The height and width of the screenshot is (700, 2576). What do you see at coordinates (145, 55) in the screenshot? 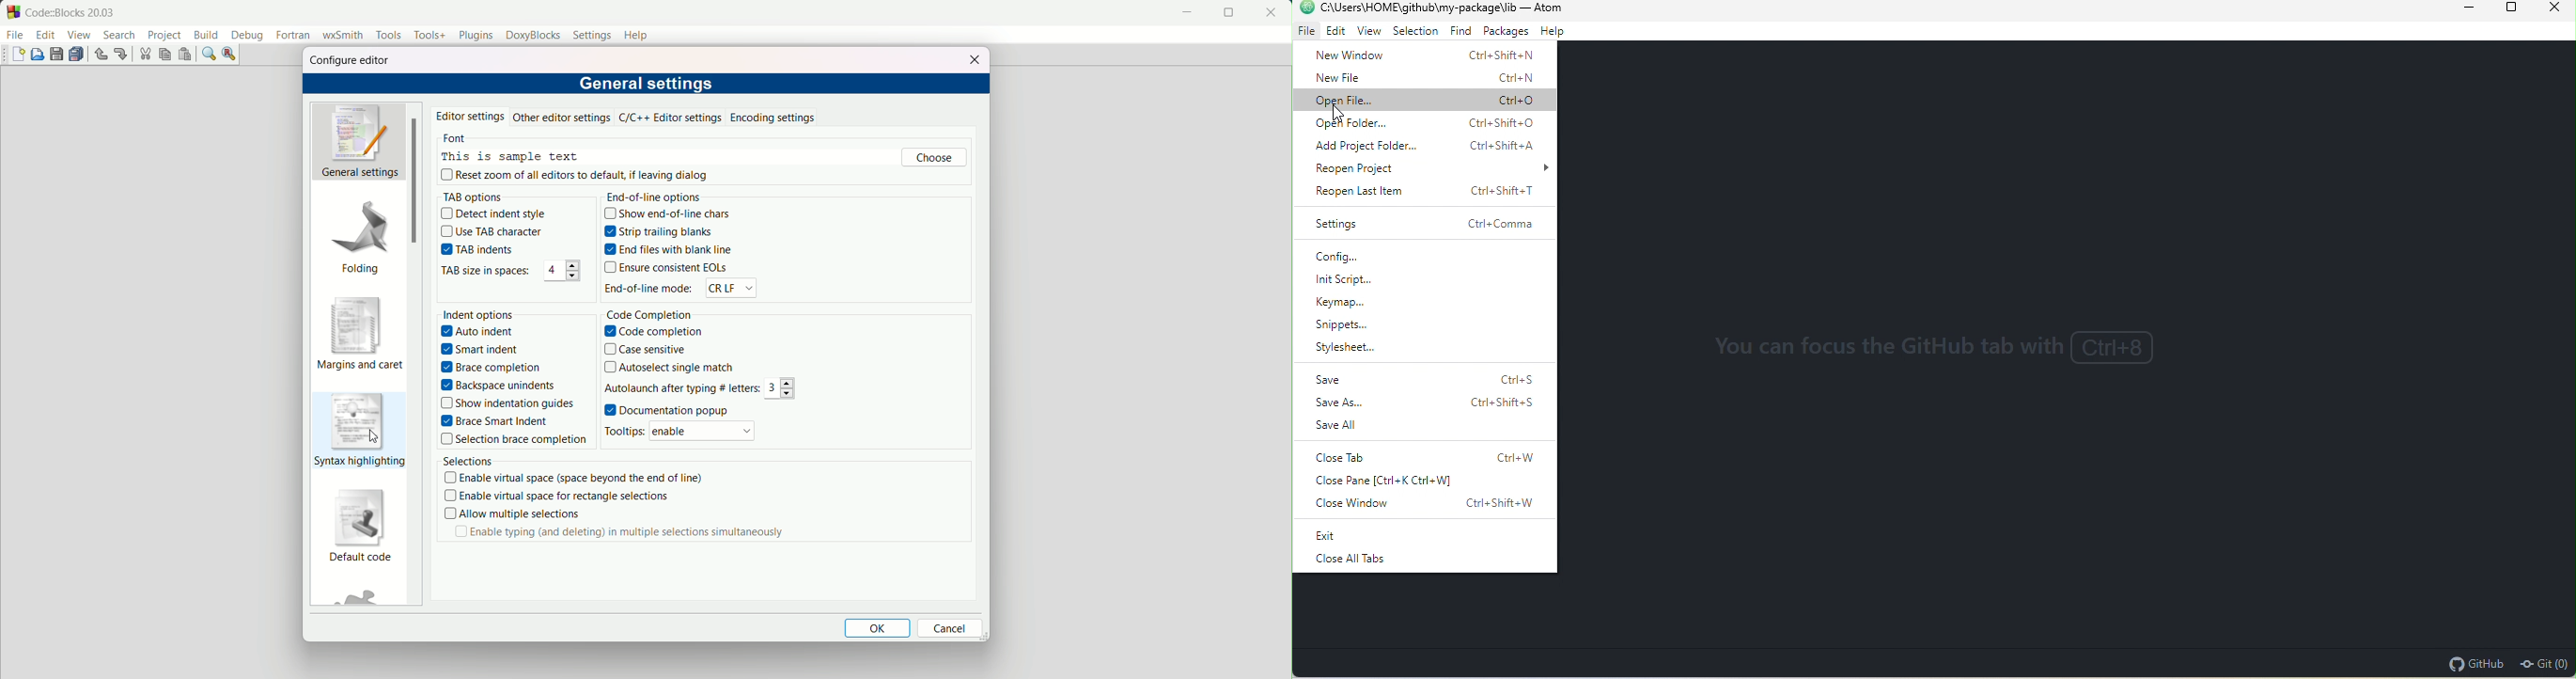
I see `cut` at bounding box center [145, 55].